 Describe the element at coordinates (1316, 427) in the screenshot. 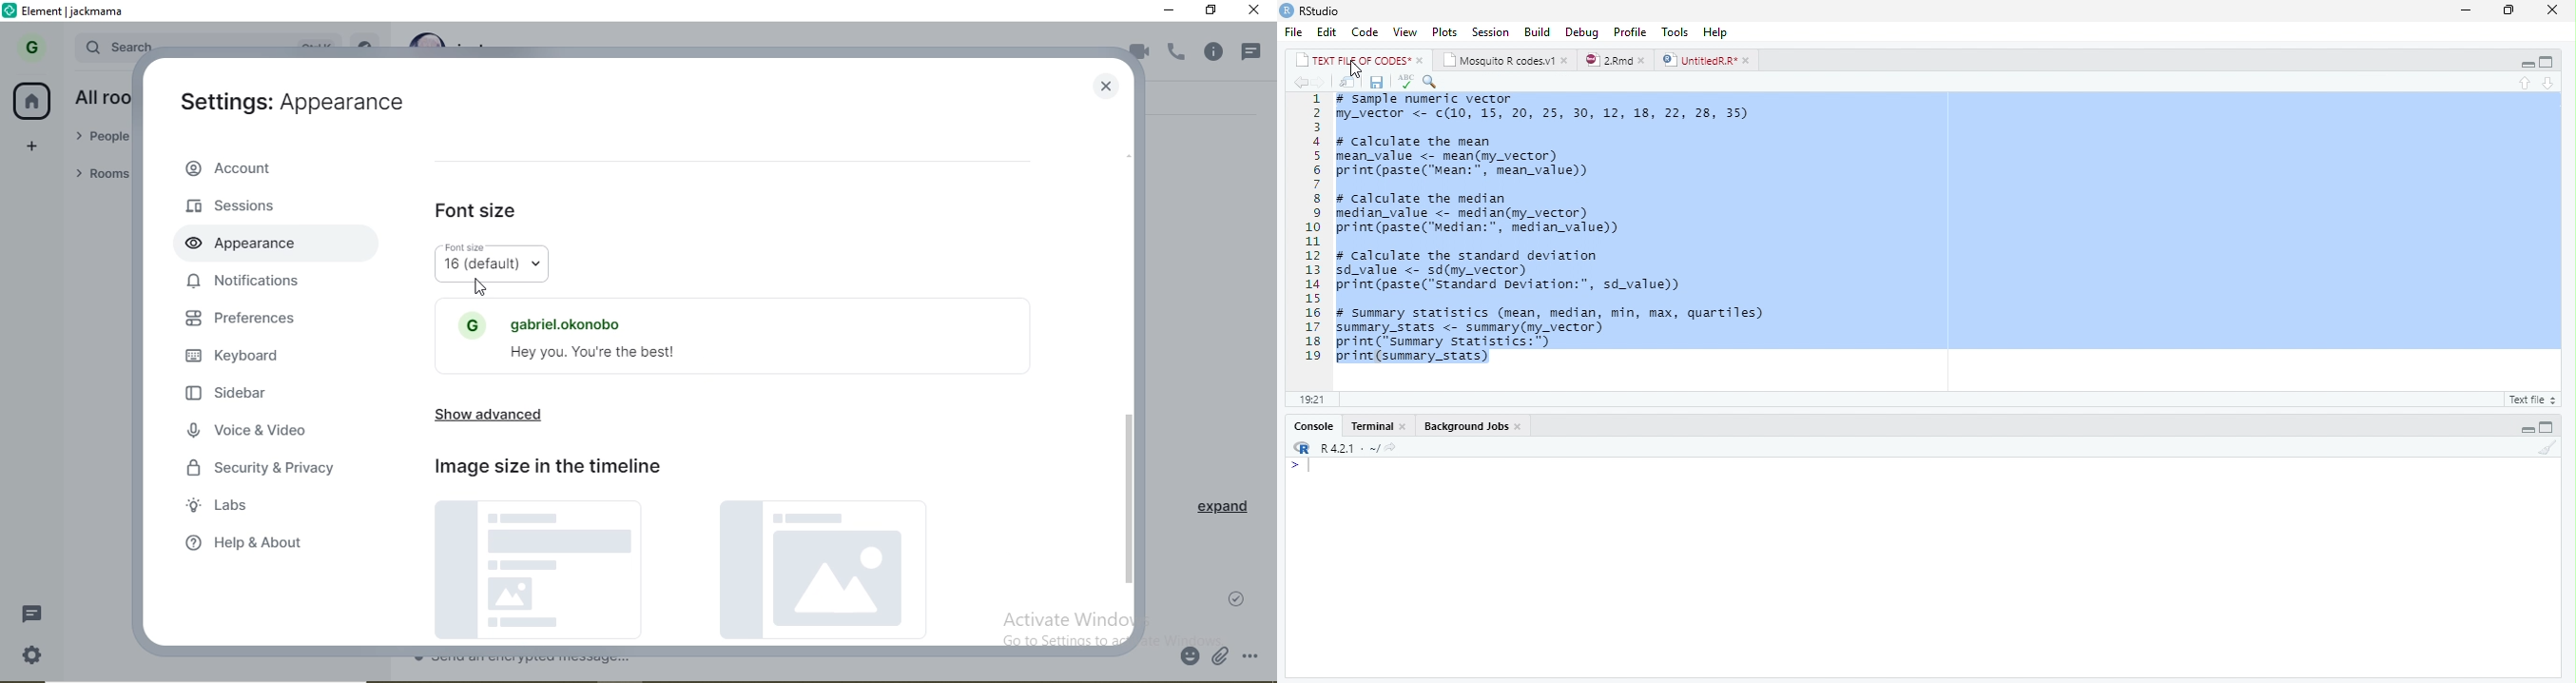

I see `Console` at that location.